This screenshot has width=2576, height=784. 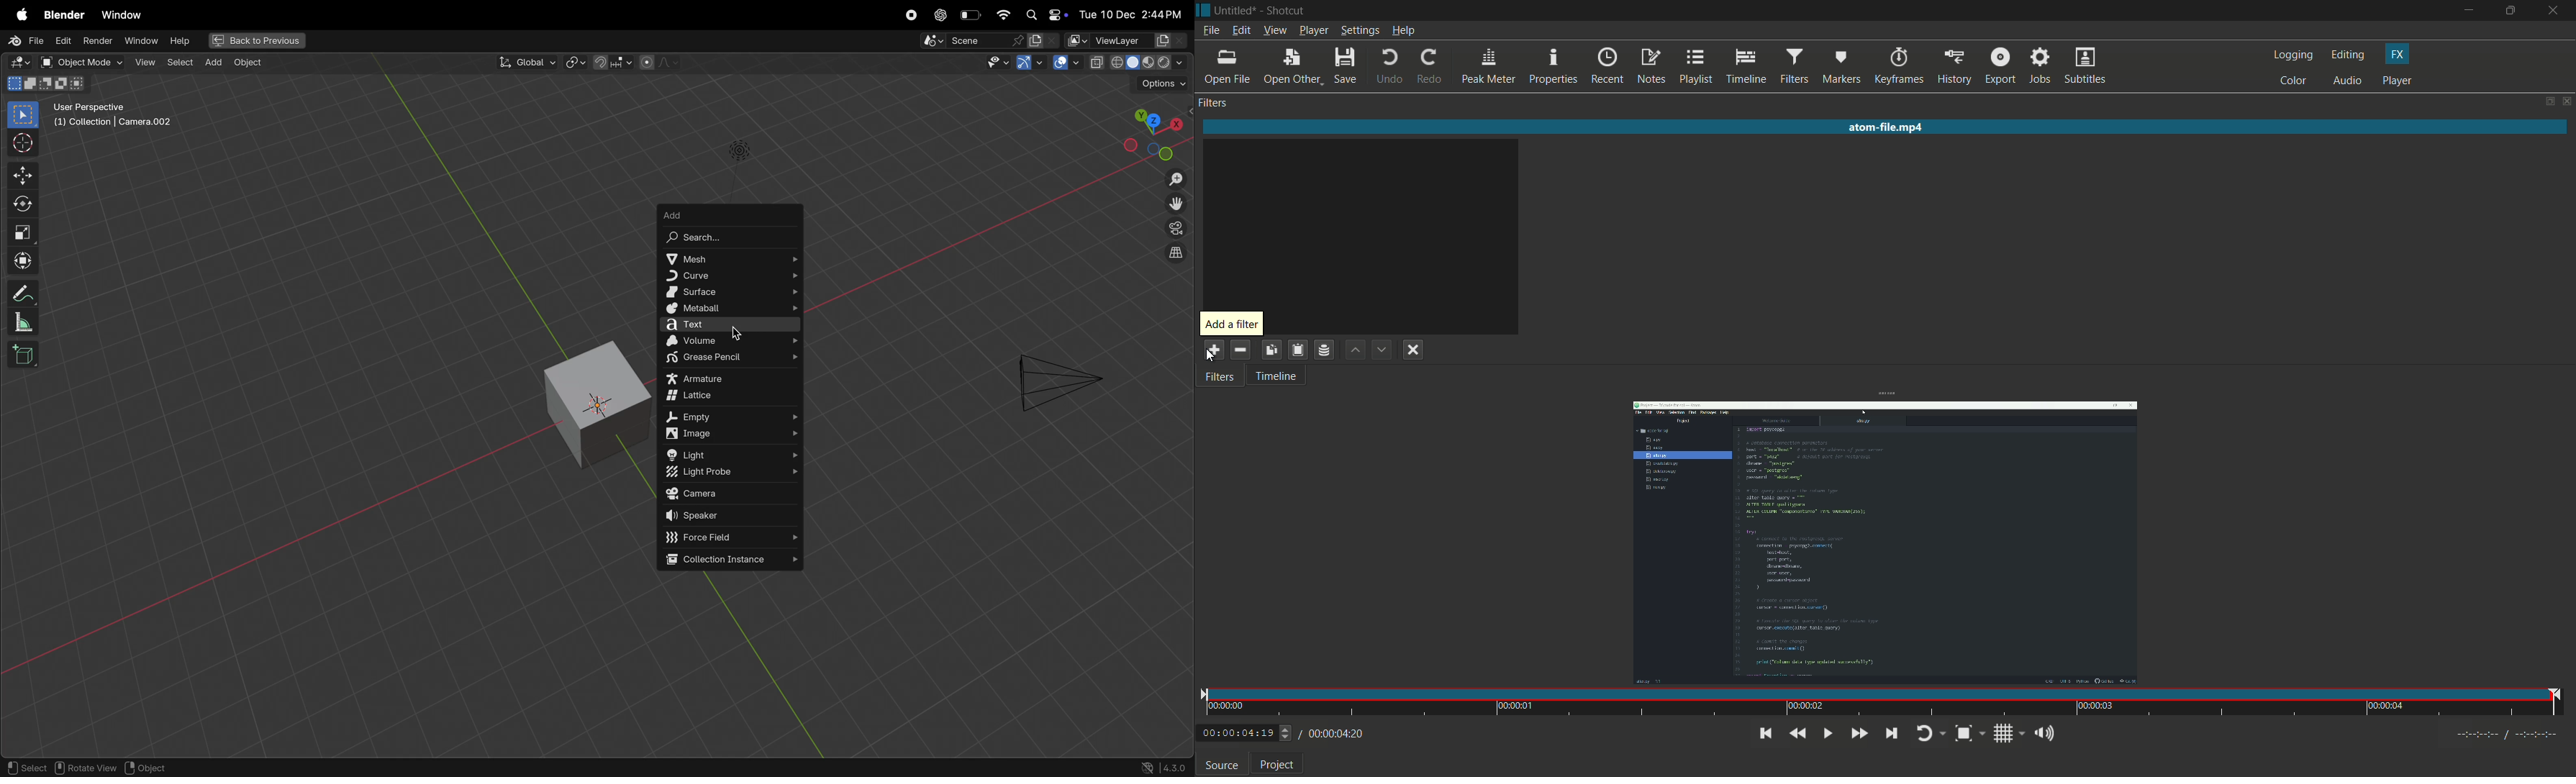 What do you see at coordinates (1273, 349) in the screenshot?
I see `copy checked filters` at bounding box center [1273, 349].